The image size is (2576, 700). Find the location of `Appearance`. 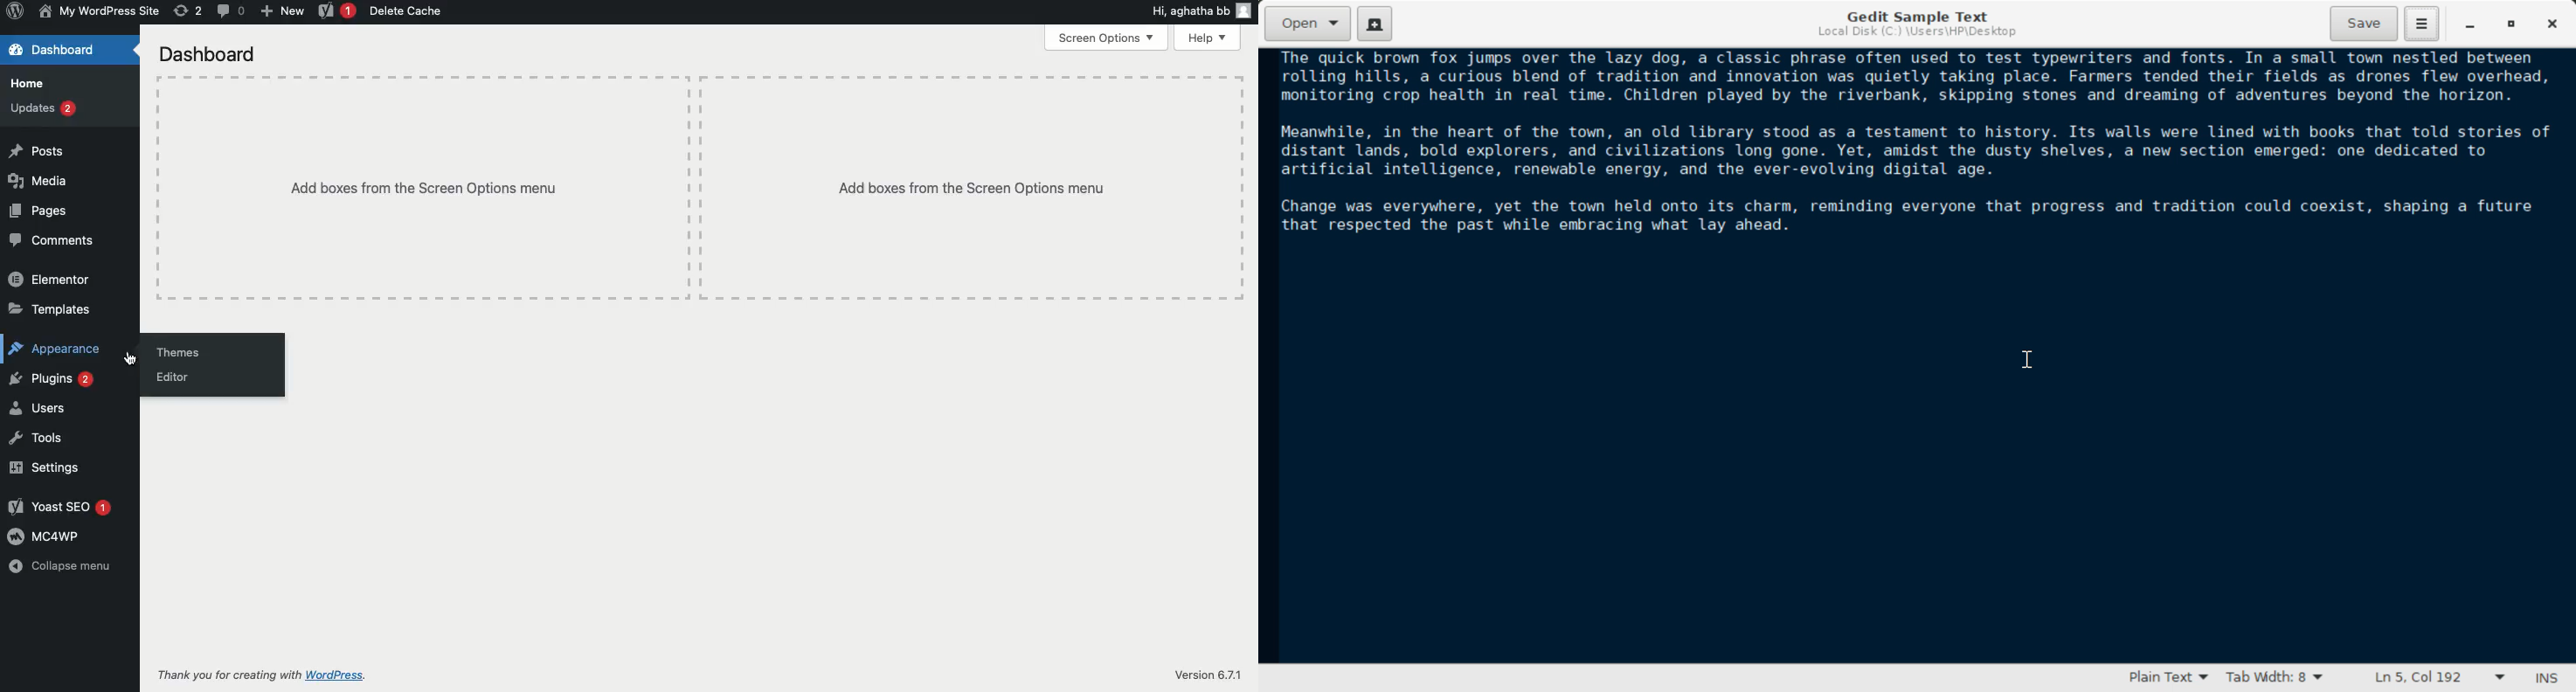

Appearance is located at coordinates (58, 350).